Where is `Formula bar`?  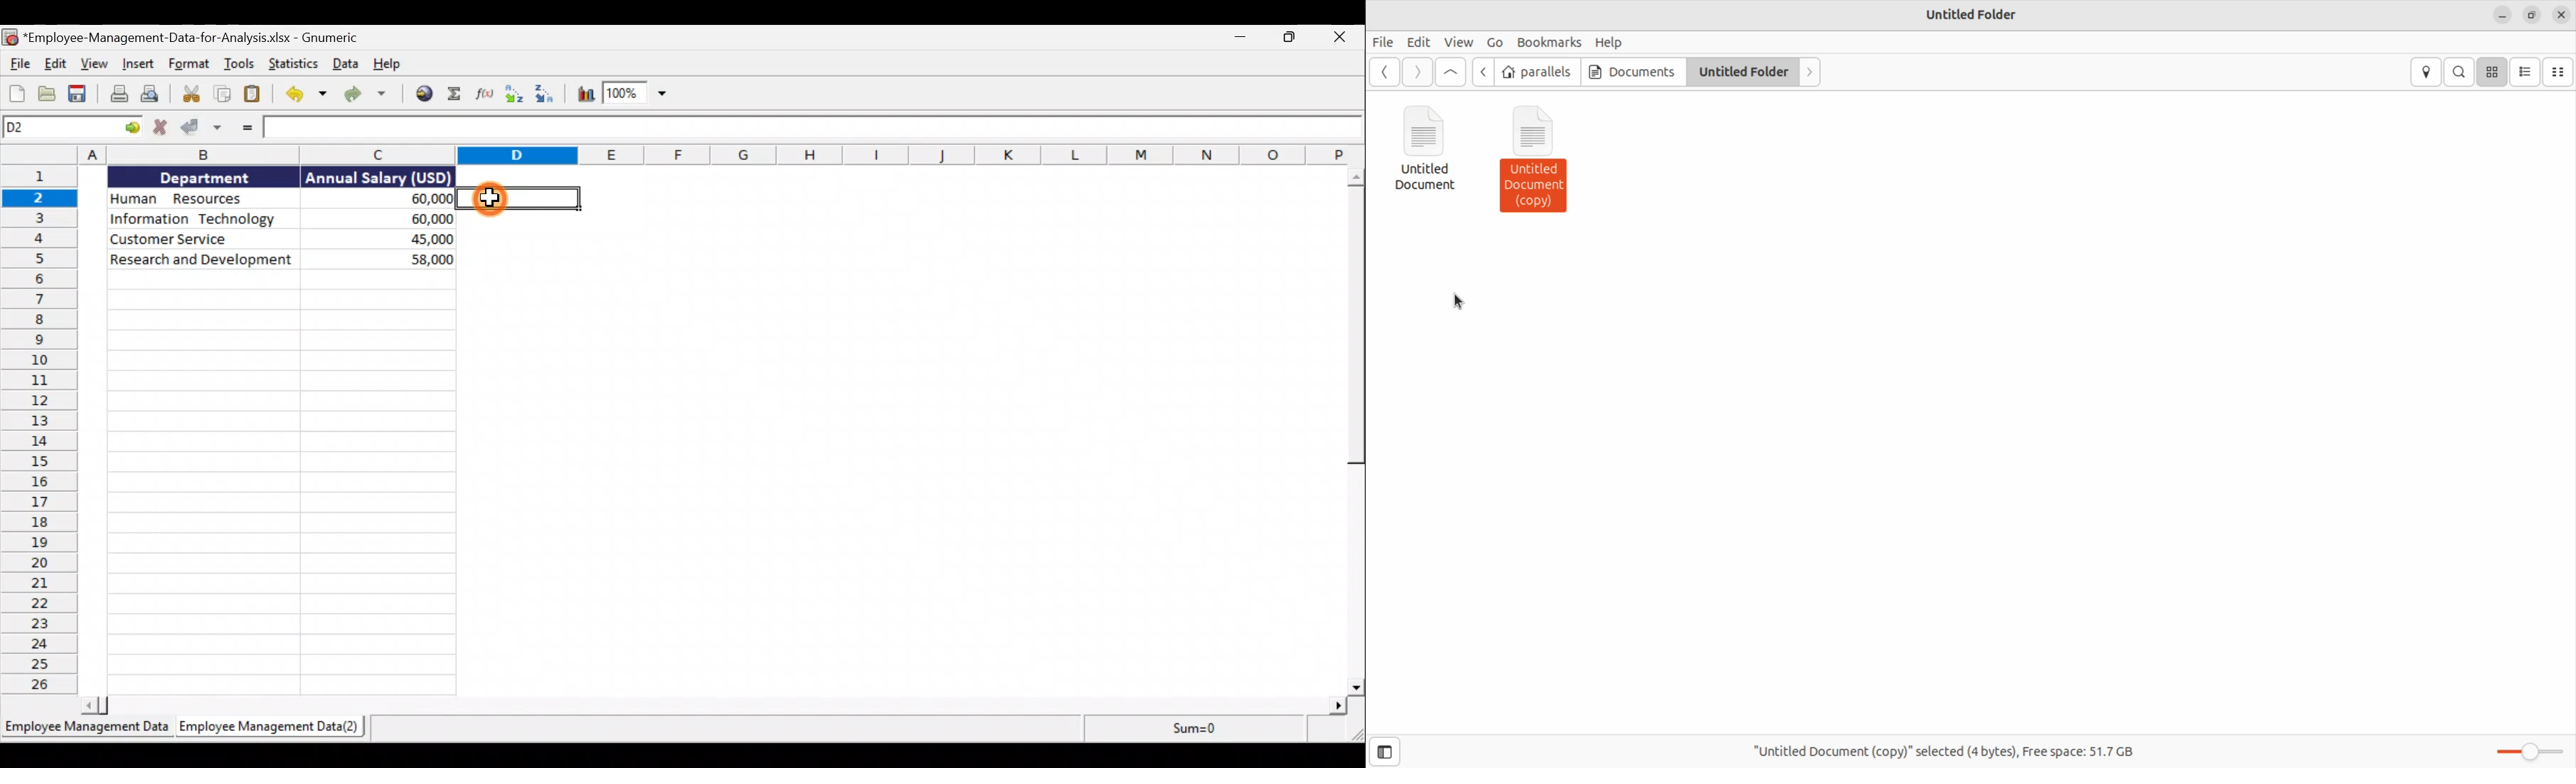 Formula bar is located at coordinates (808, 127).